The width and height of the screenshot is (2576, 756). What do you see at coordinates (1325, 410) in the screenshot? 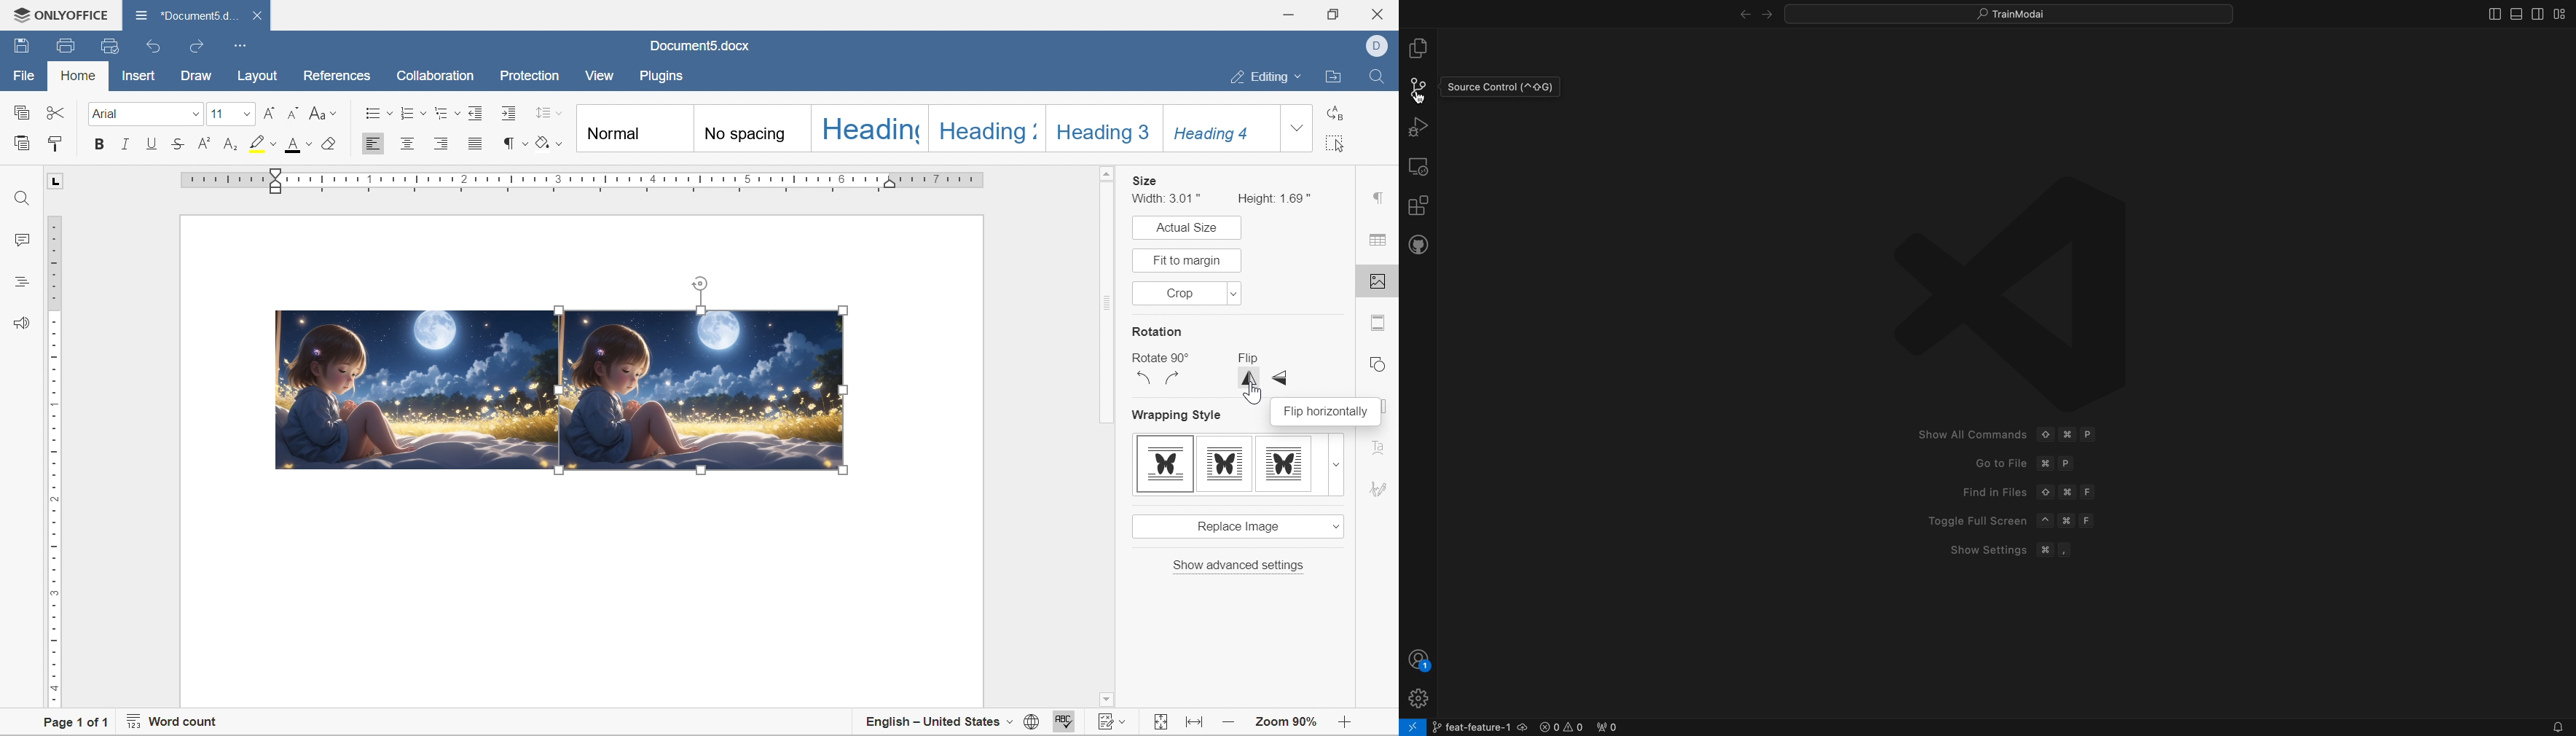
I see `flip horizontally` at bounding box center [1325, 410].